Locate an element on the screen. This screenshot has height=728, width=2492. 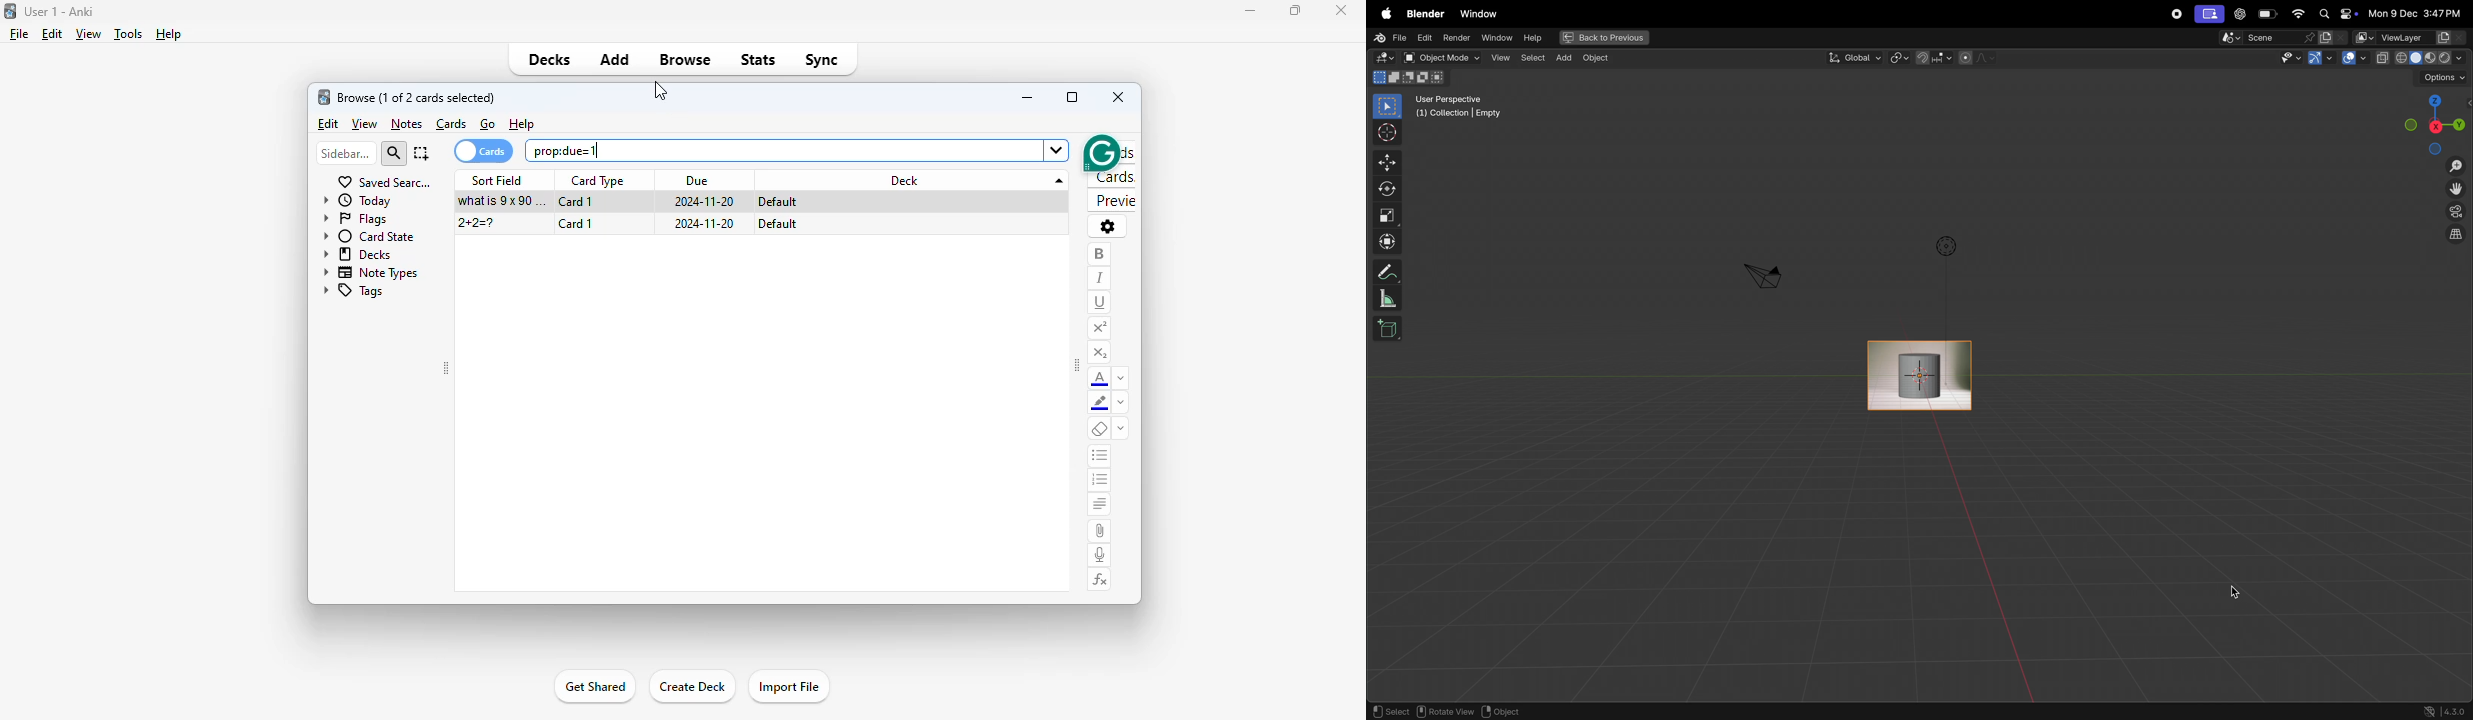
User 1 - Anki is located at coordinates (61, 13).